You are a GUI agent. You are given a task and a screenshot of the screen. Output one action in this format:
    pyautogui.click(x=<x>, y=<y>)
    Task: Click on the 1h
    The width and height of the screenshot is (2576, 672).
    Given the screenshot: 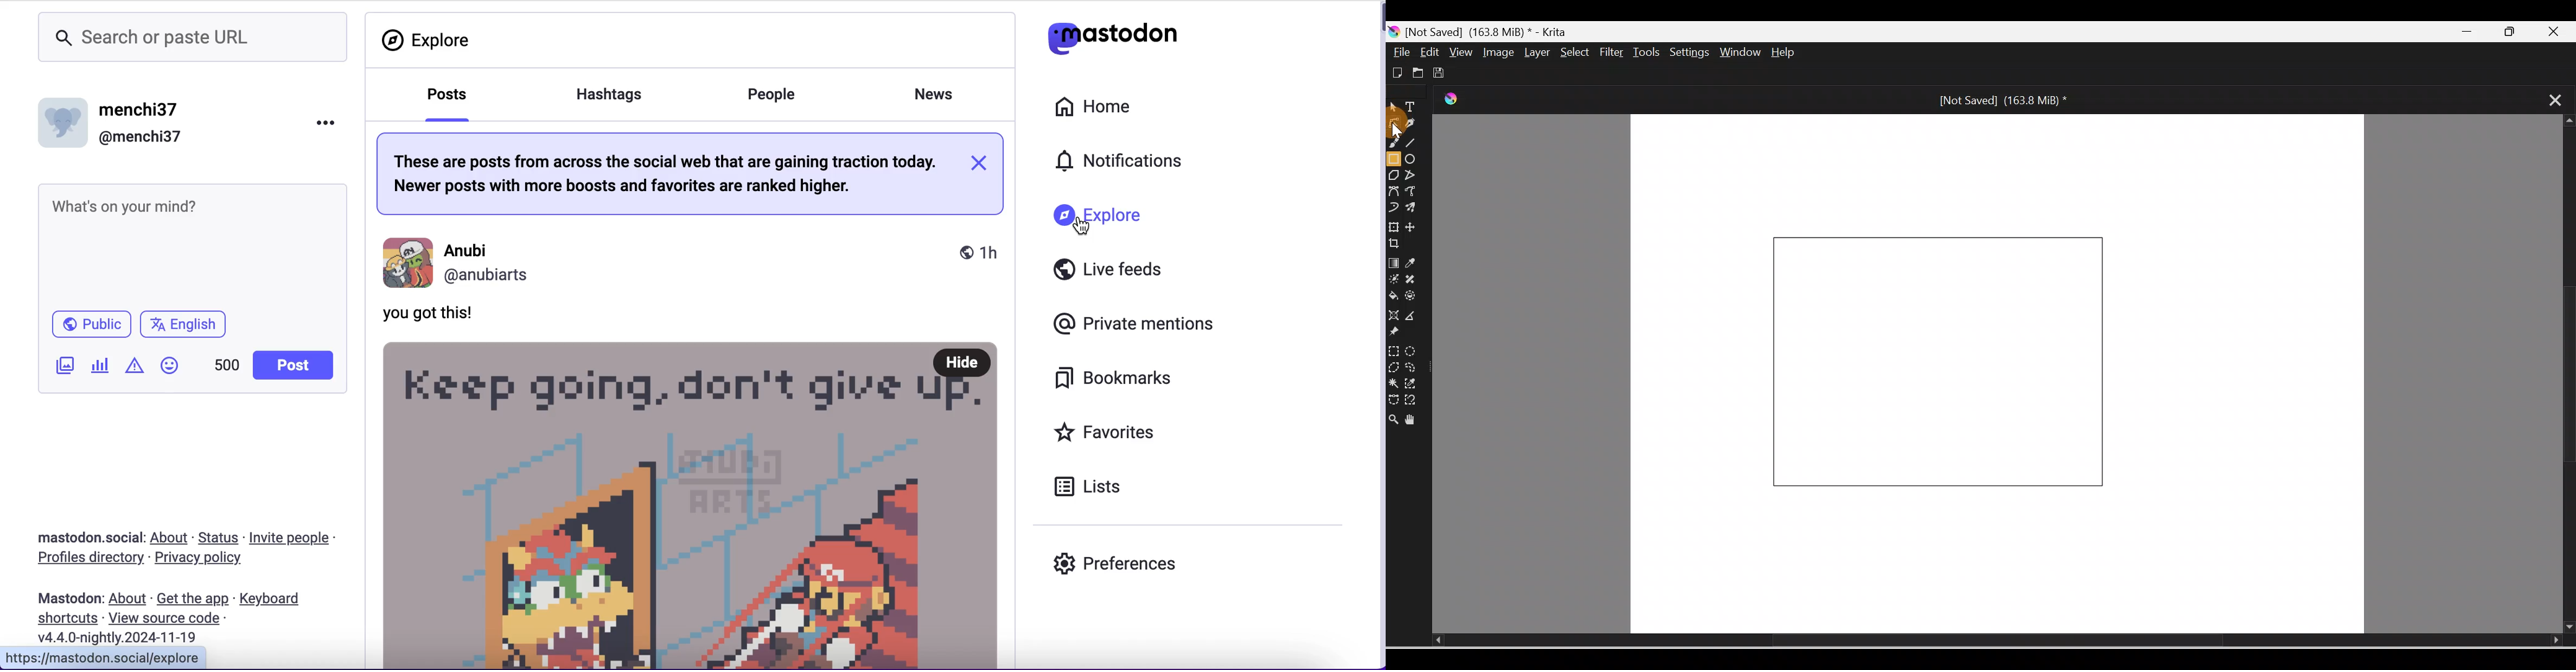 What is the action you would take?
    pyautogui.click(x=975, y=254)
    